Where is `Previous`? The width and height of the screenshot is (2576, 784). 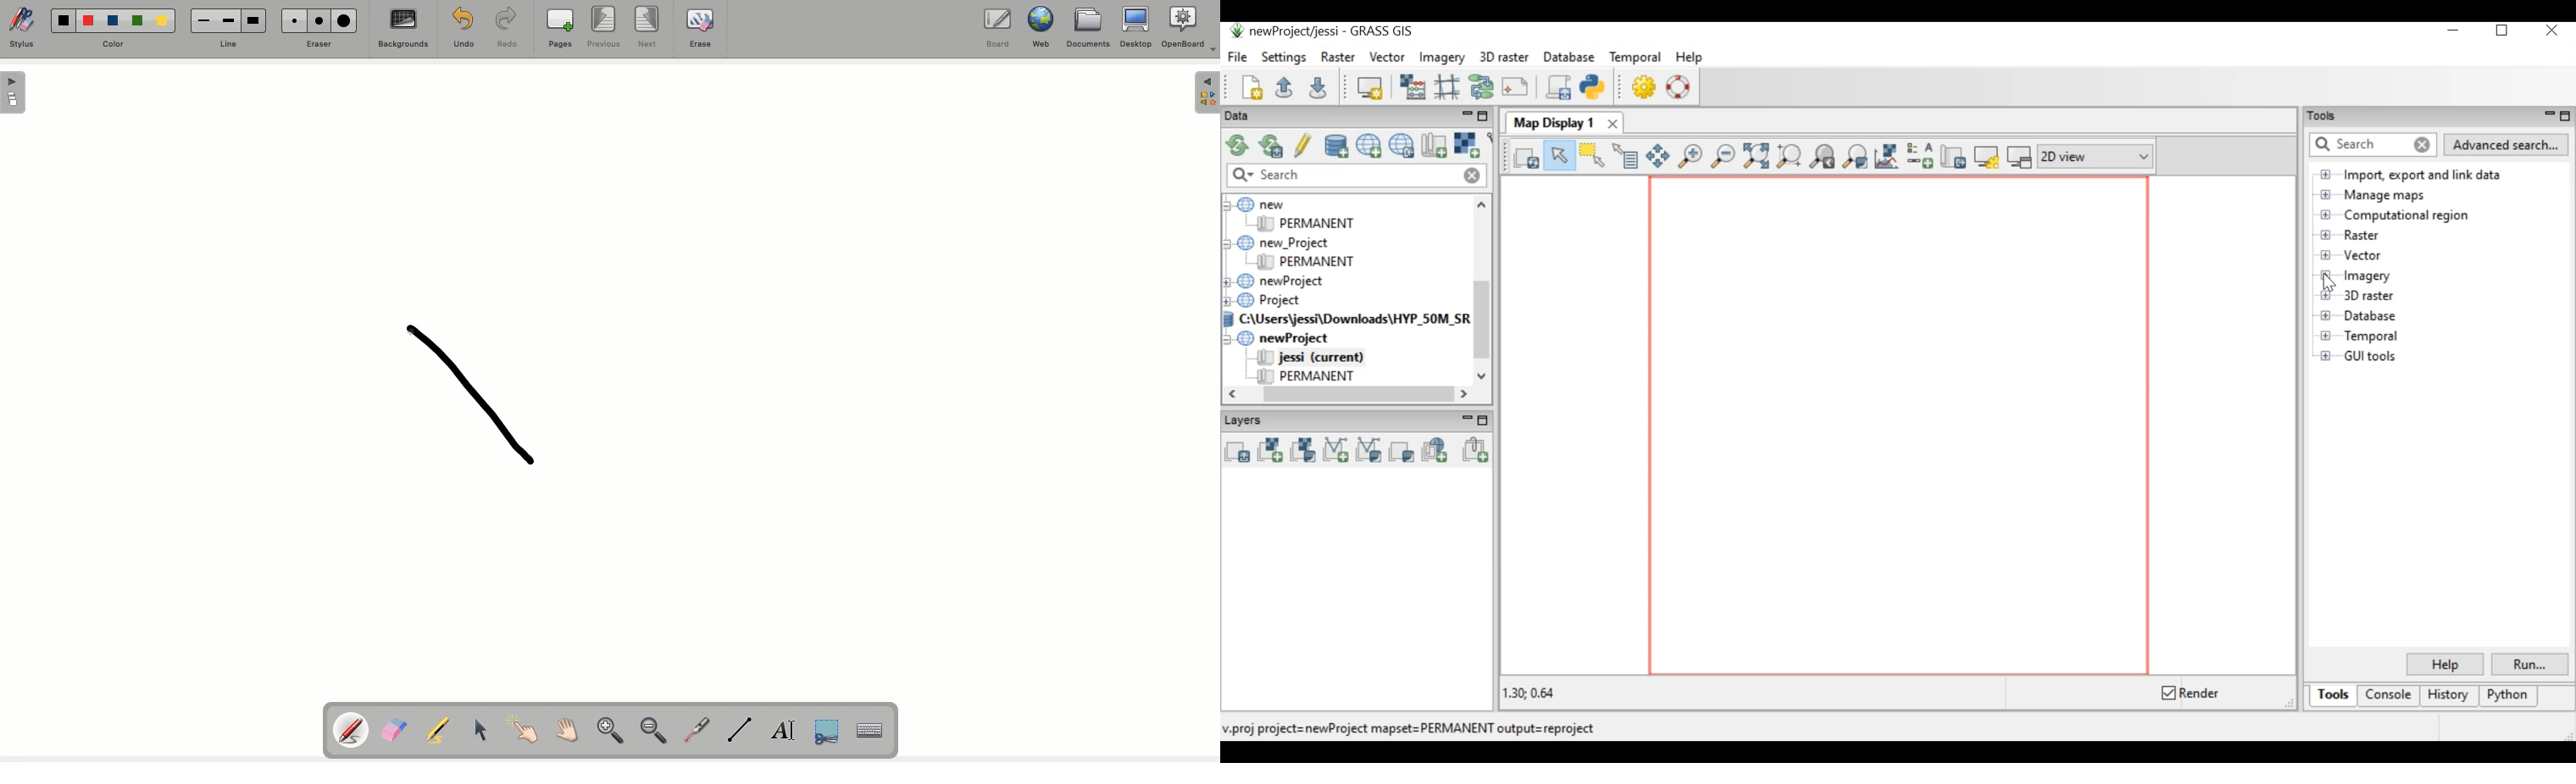 Previous is located at coordinates (606, 29).